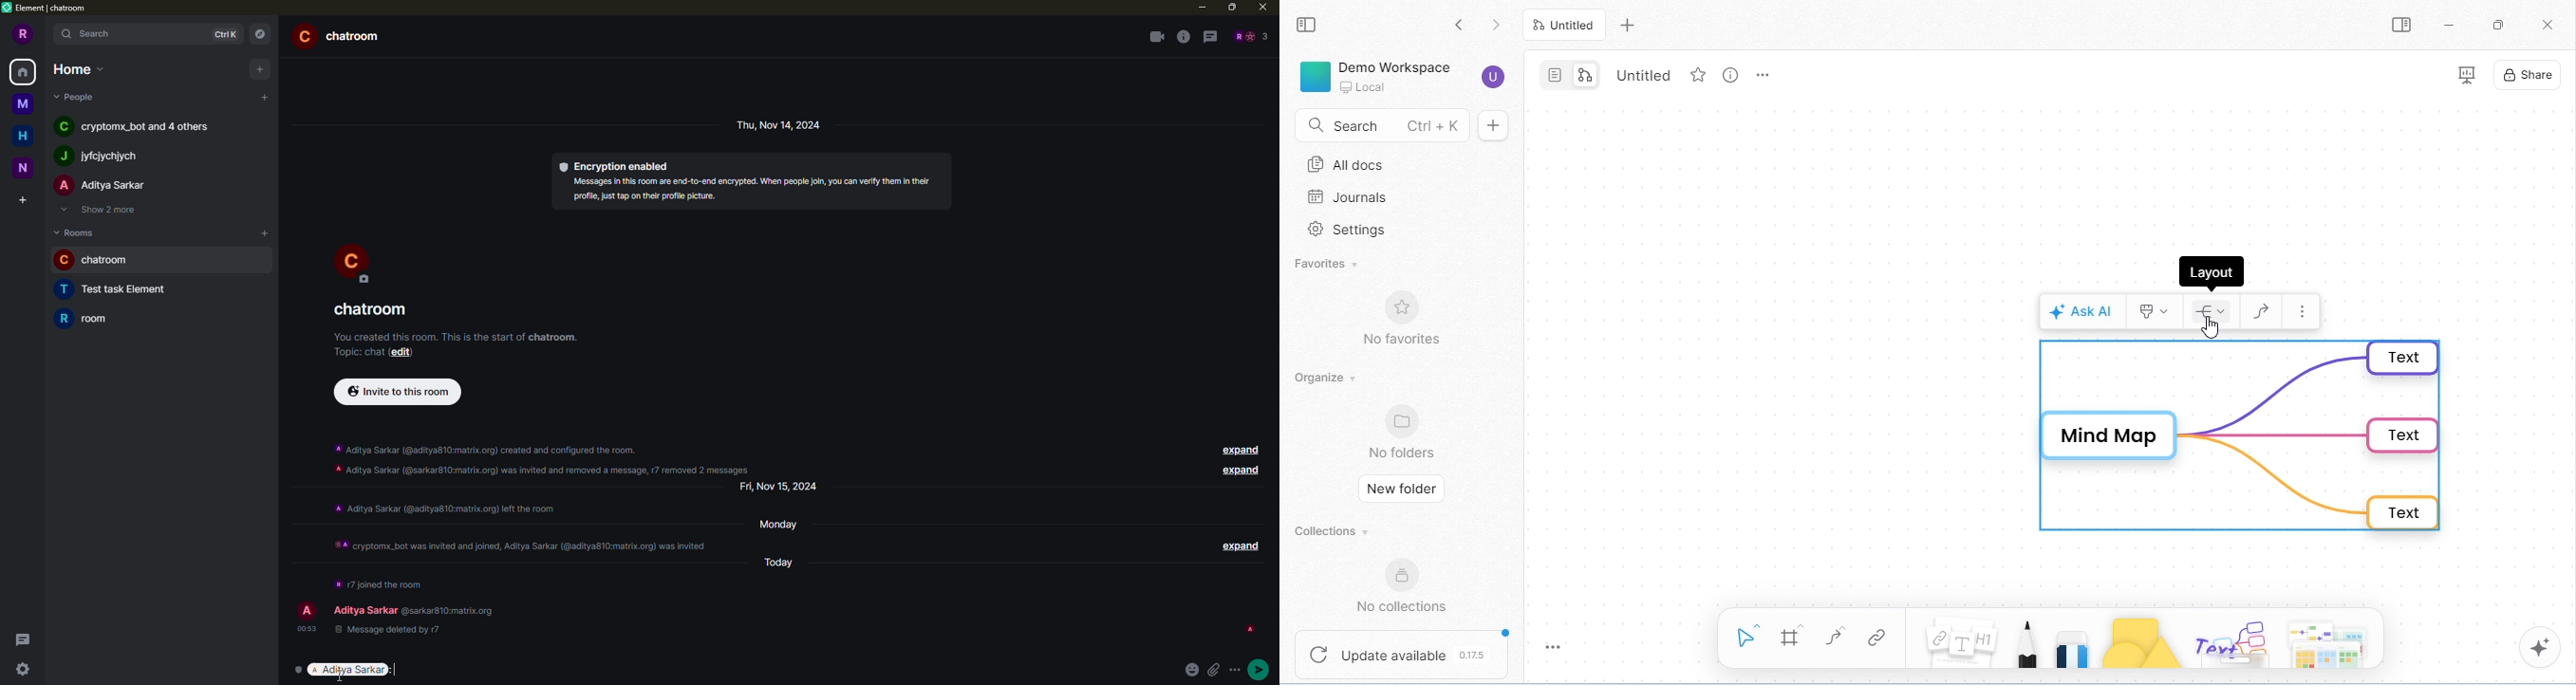  What do you see at coordinates (457, 335) in the screenshot?
I see `info` at bounding box center [457, 335].